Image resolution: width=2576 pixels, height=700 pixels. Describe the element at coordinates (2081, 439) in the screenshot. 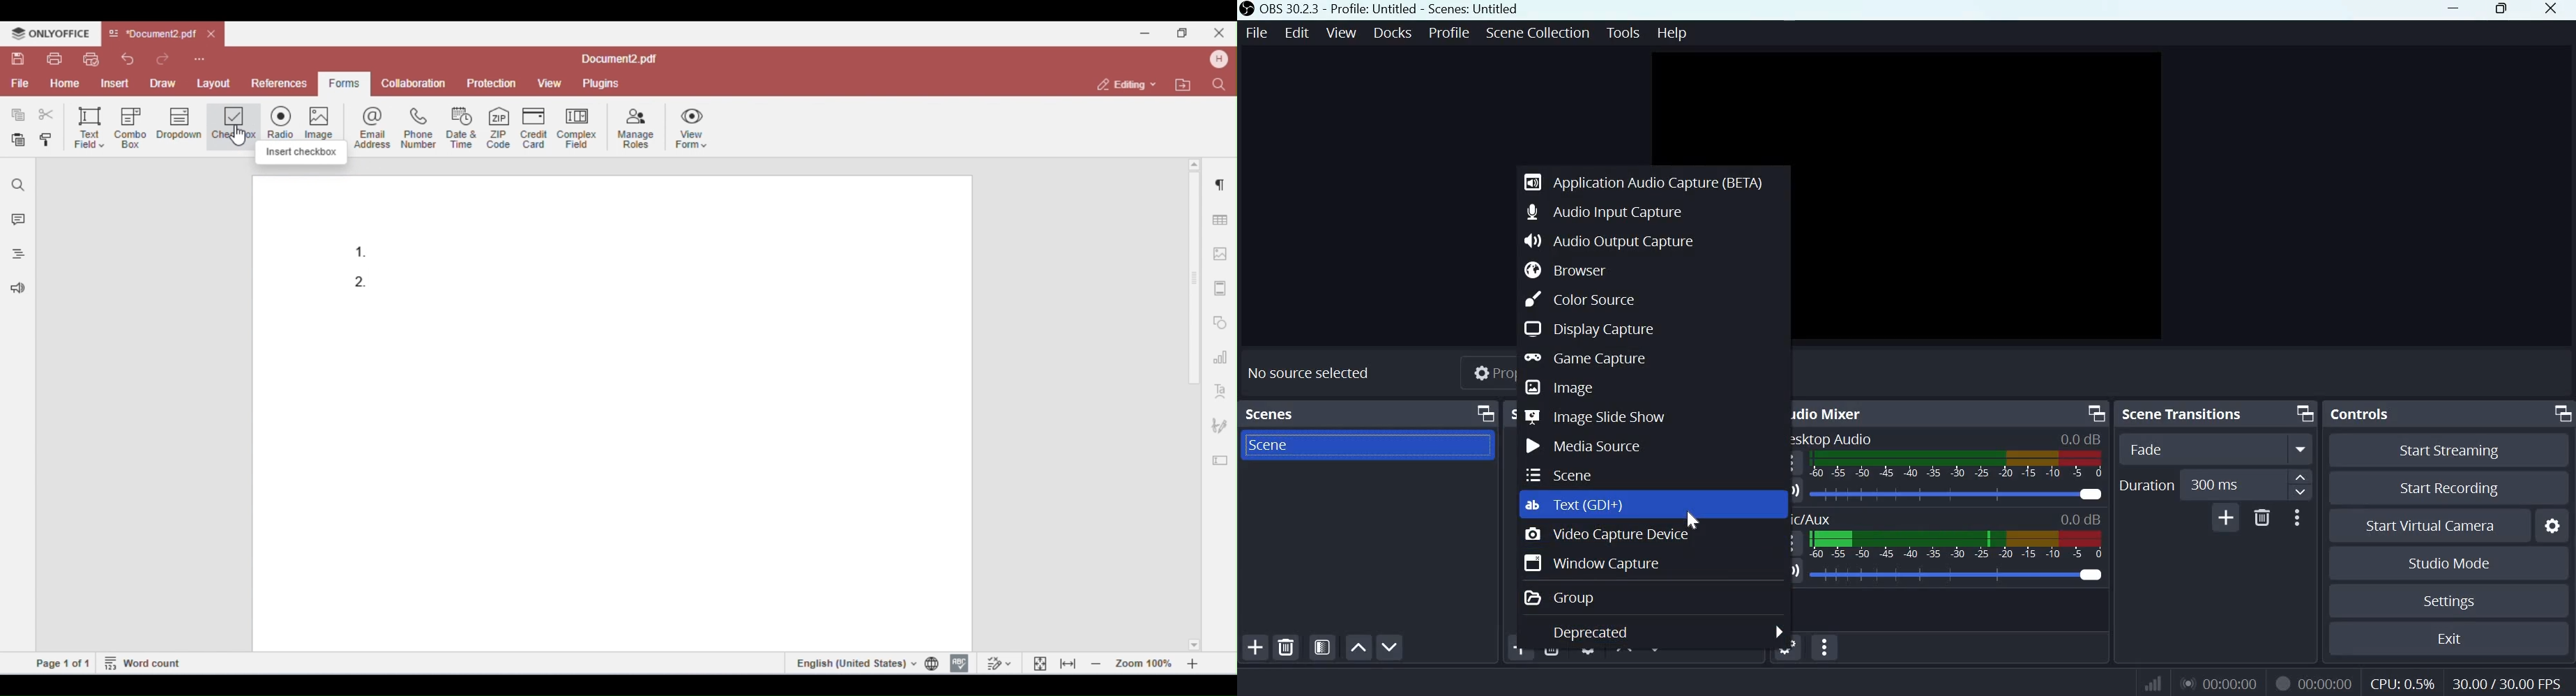

I see `0.0 dB` at that location.